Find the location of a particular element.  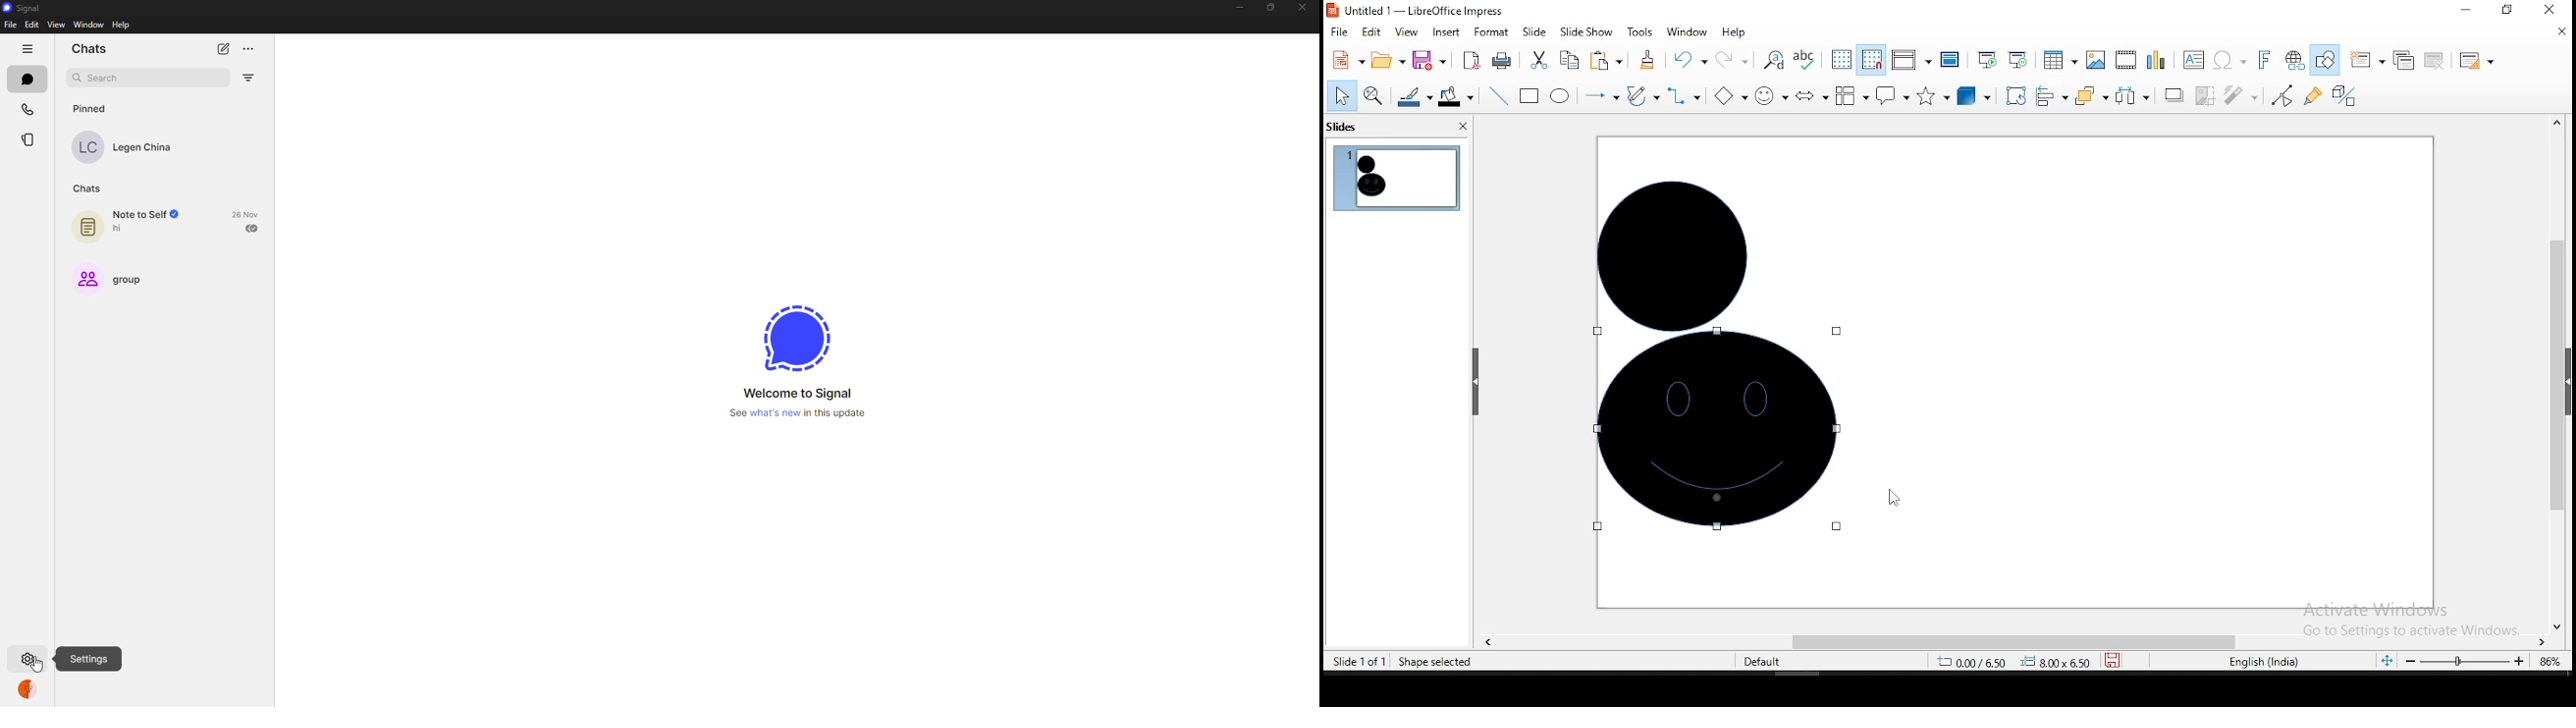

help is located at coordinates (1735, 31).